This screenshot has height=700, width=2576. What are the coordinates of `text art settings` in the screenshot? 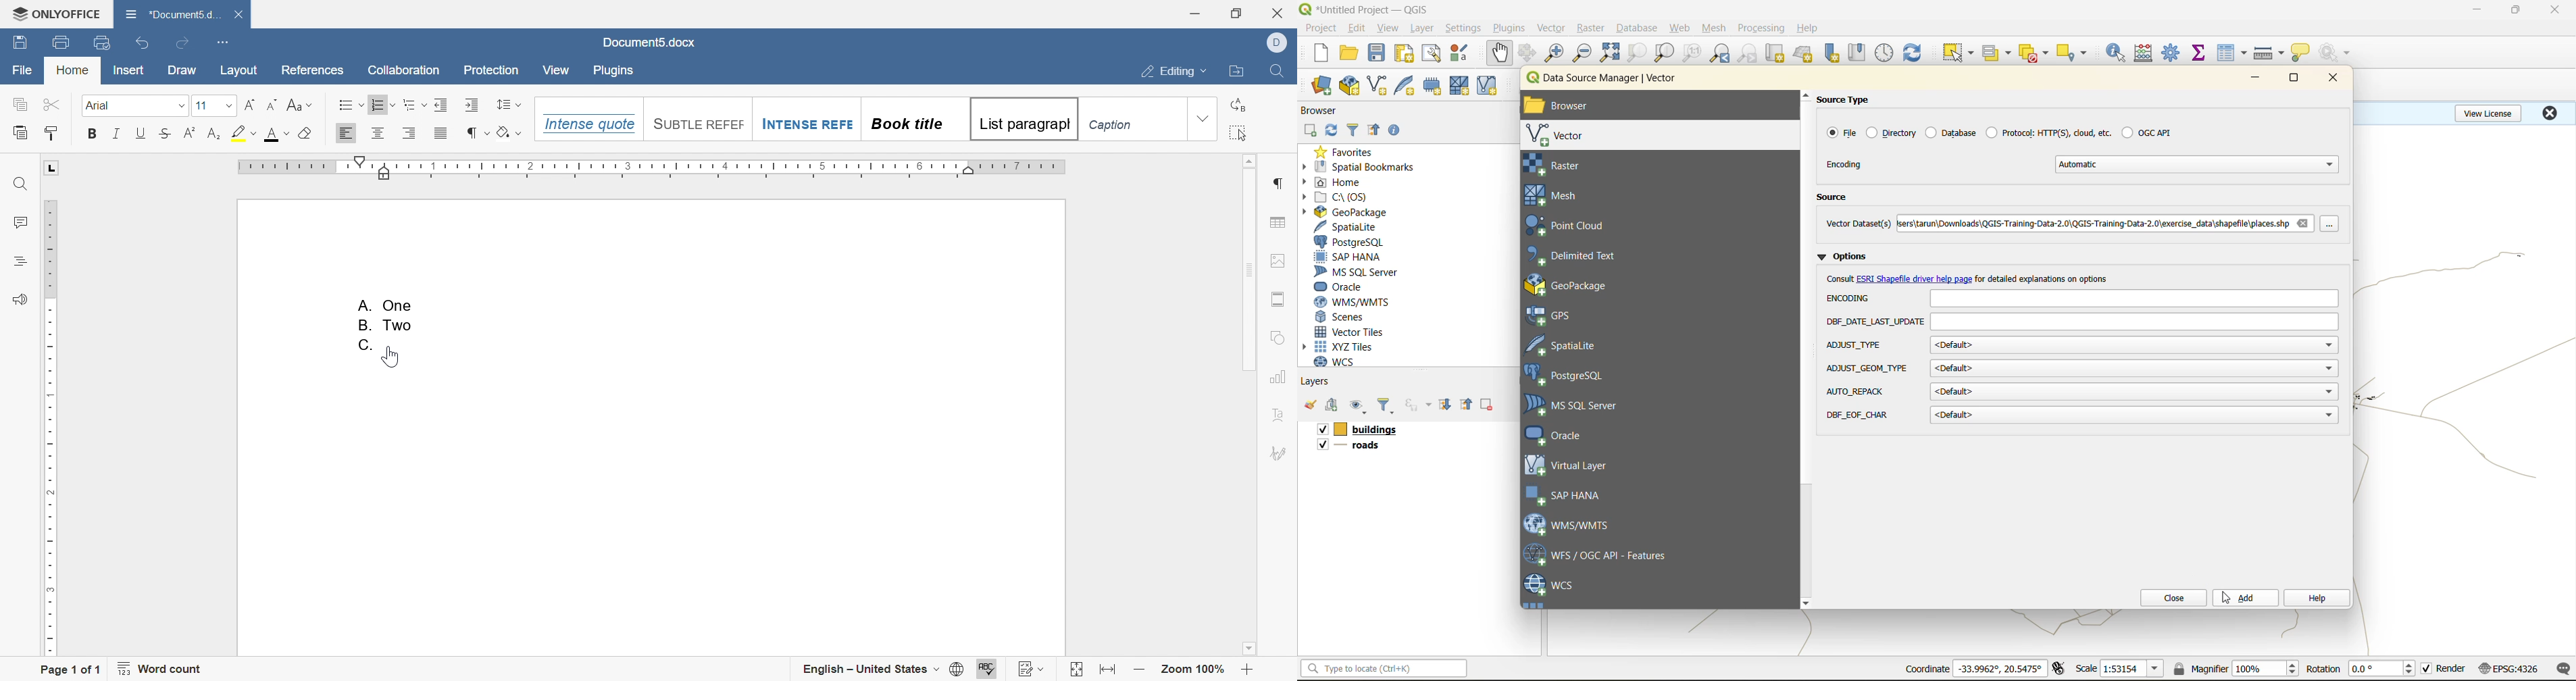 It's located at (1278, 415).